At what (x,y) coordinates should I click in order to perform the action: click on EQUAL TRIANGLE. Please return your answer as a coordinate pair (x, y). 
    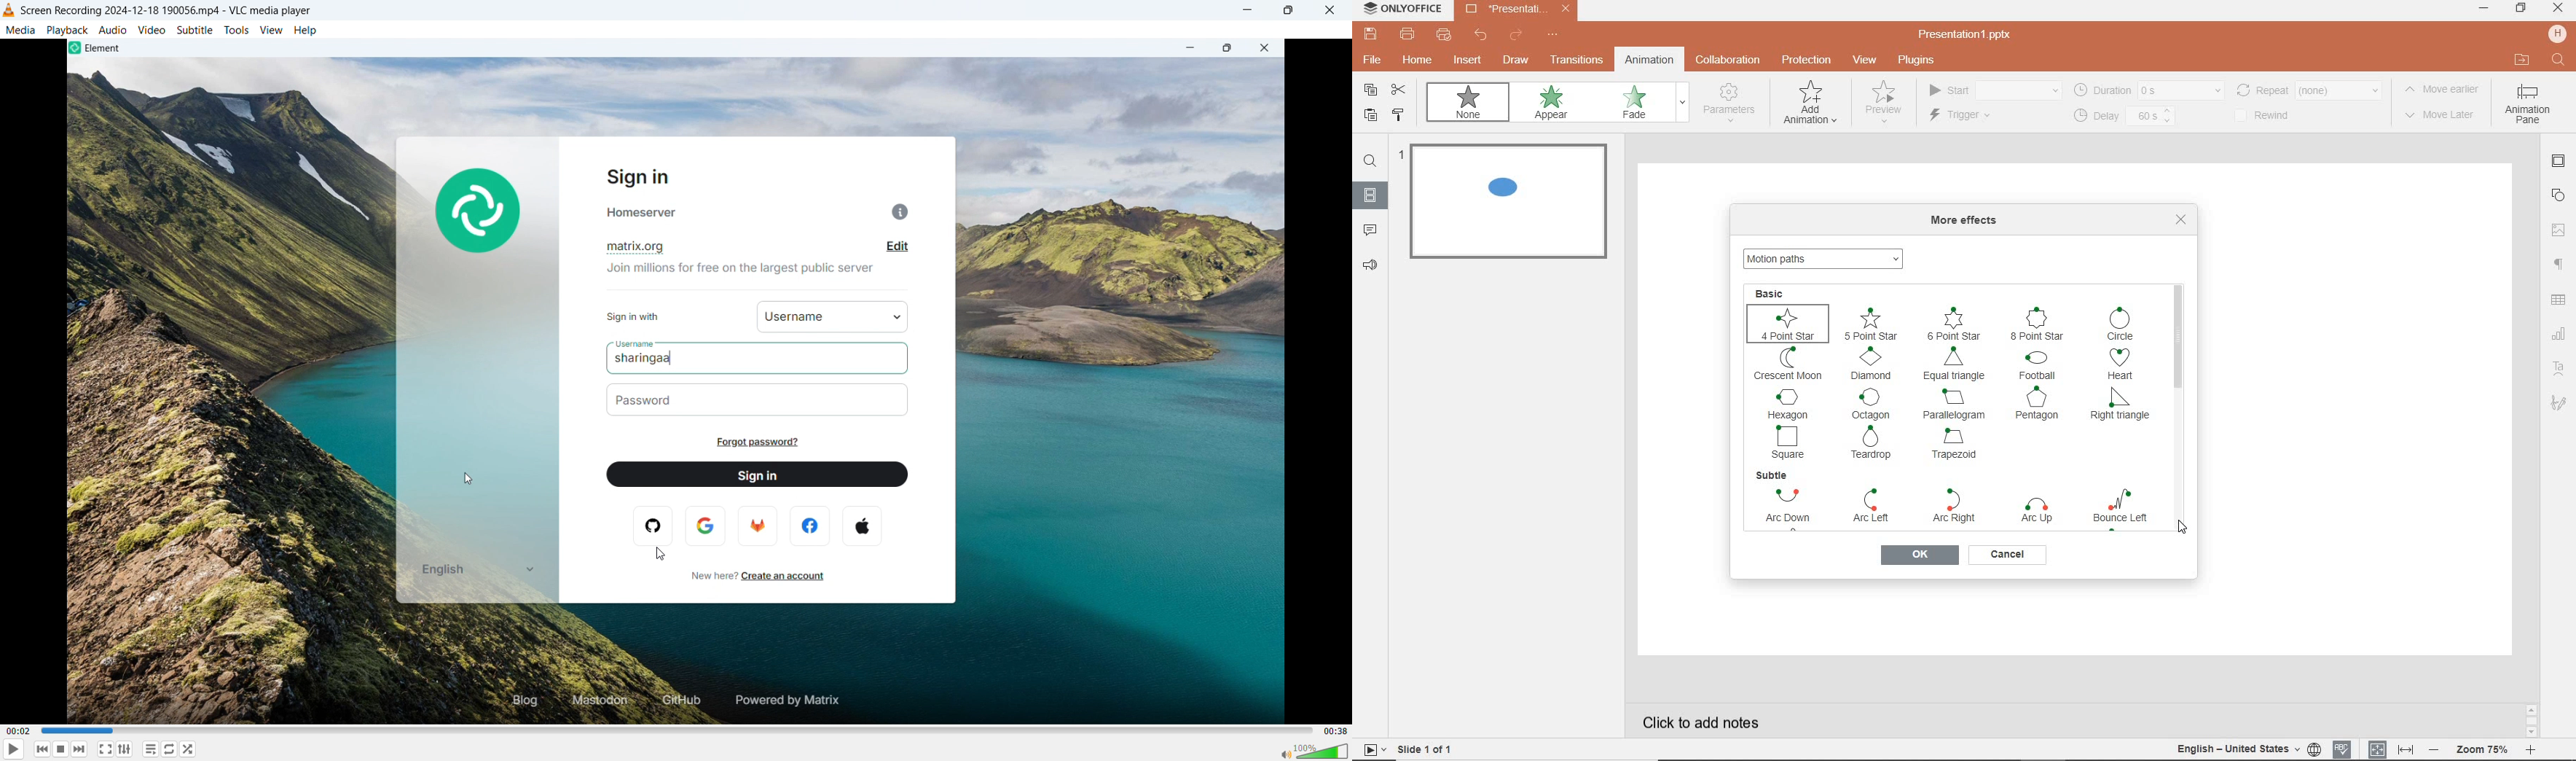
    Looking at the image, I should click on (1954, 364).